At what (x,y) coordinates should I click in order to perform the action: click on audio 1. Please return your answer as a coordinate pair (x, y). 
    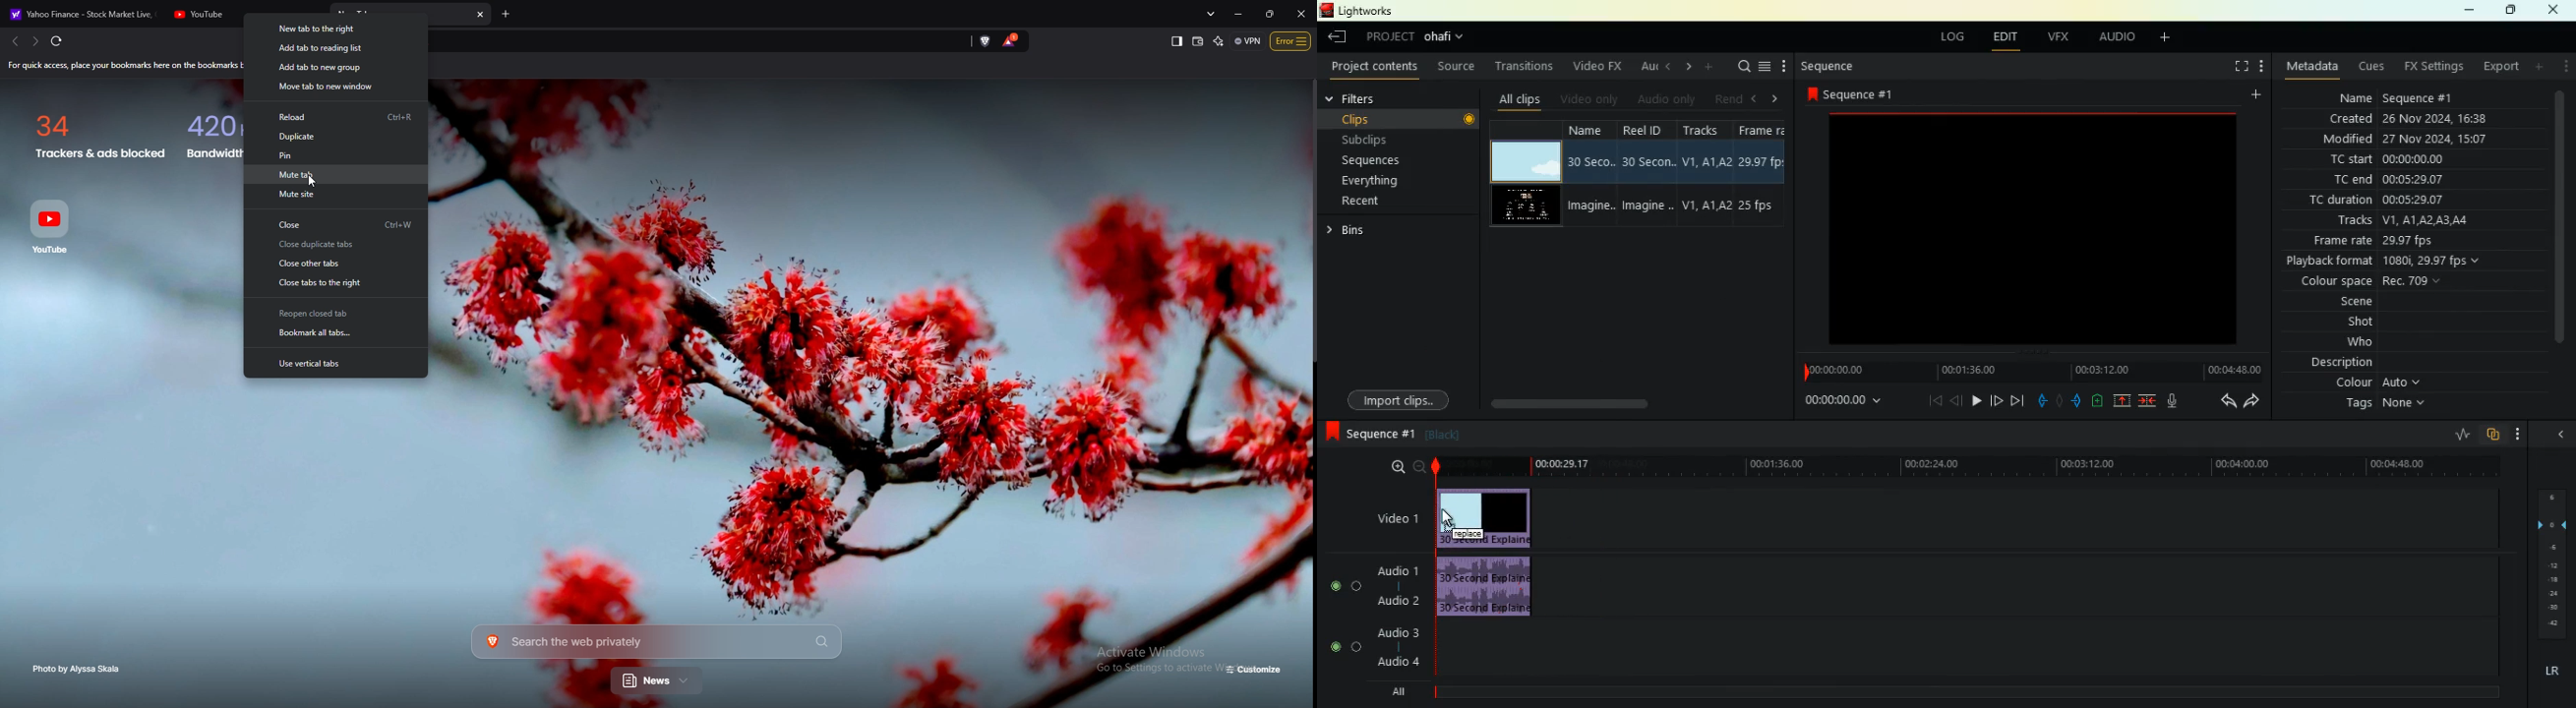
    Looking at the image, I should click on (1391, 571).